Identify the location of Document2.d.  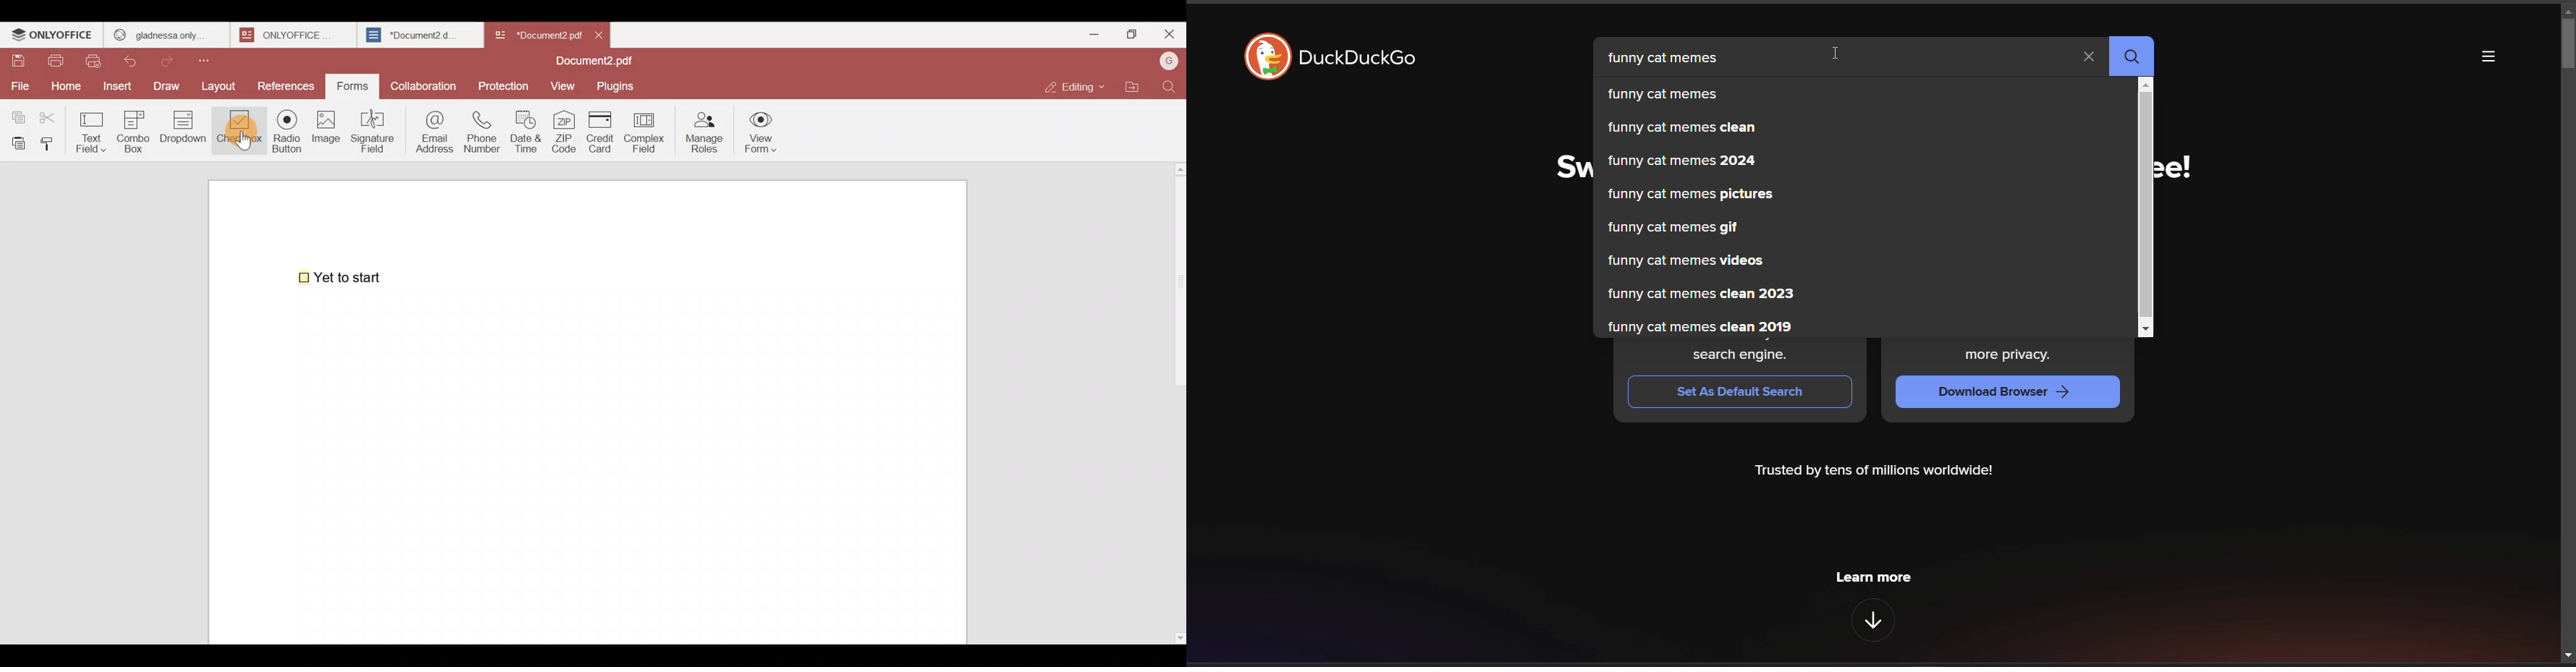
(420, 38).